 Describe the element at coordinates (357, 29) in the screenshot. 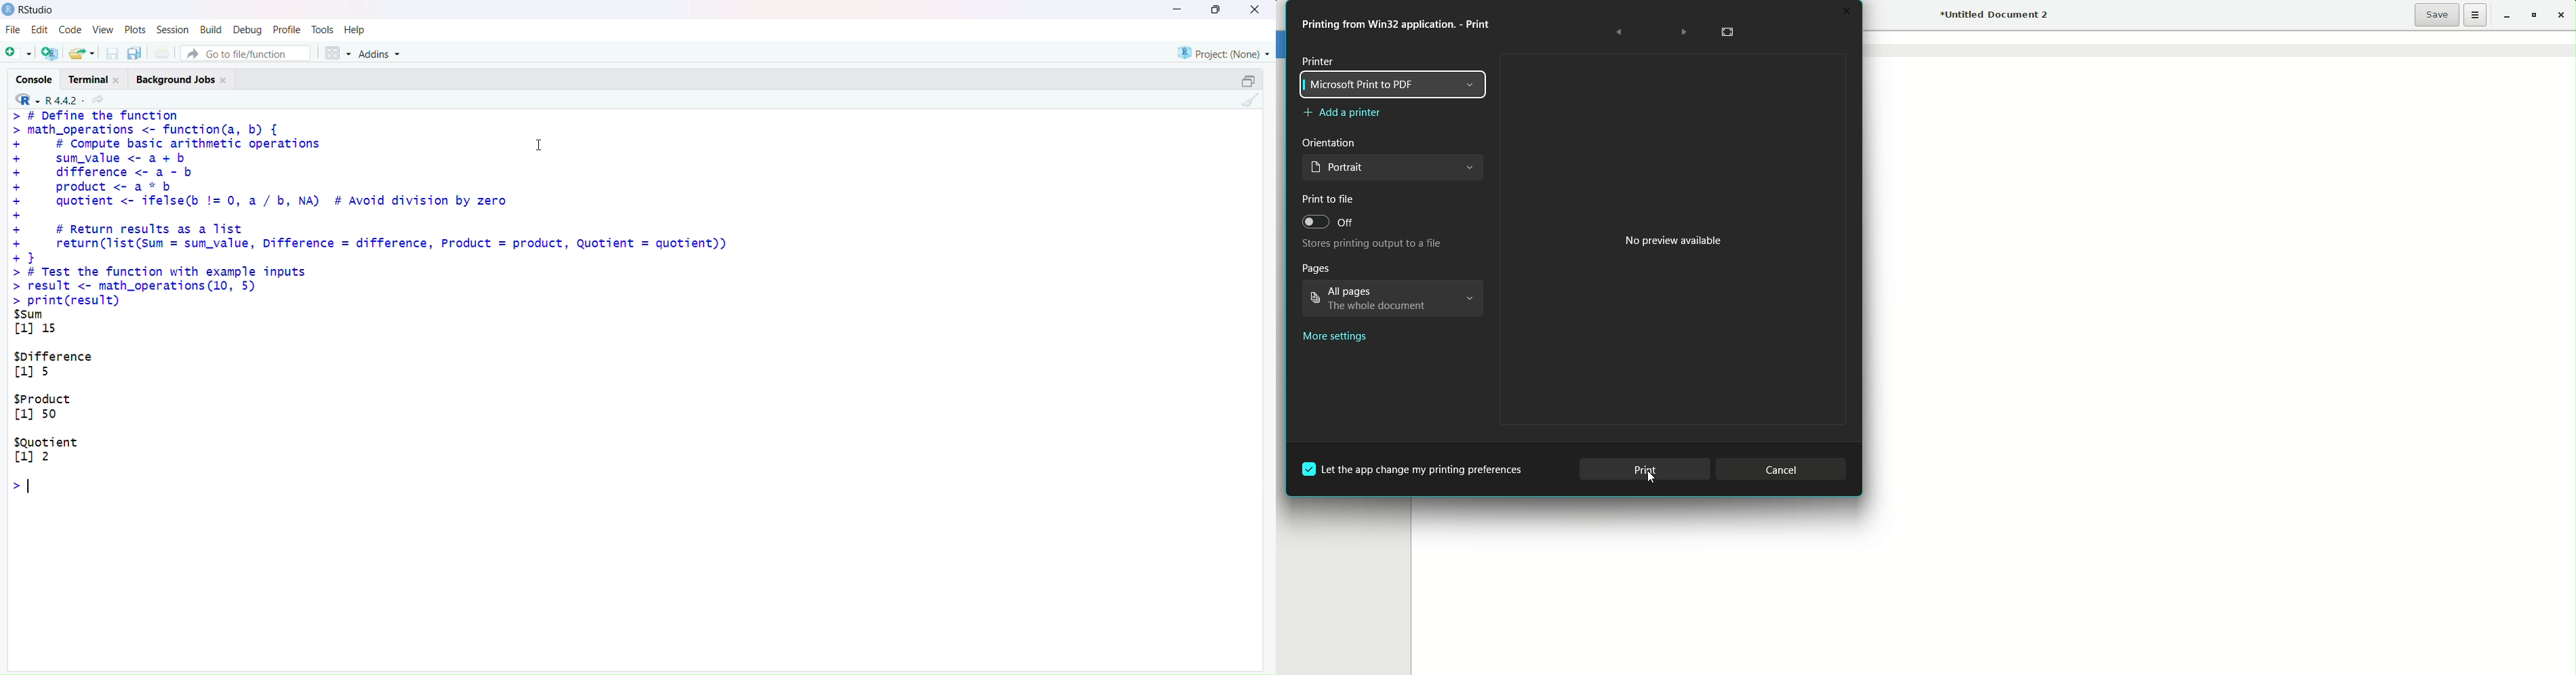

I see `Help` at that location.